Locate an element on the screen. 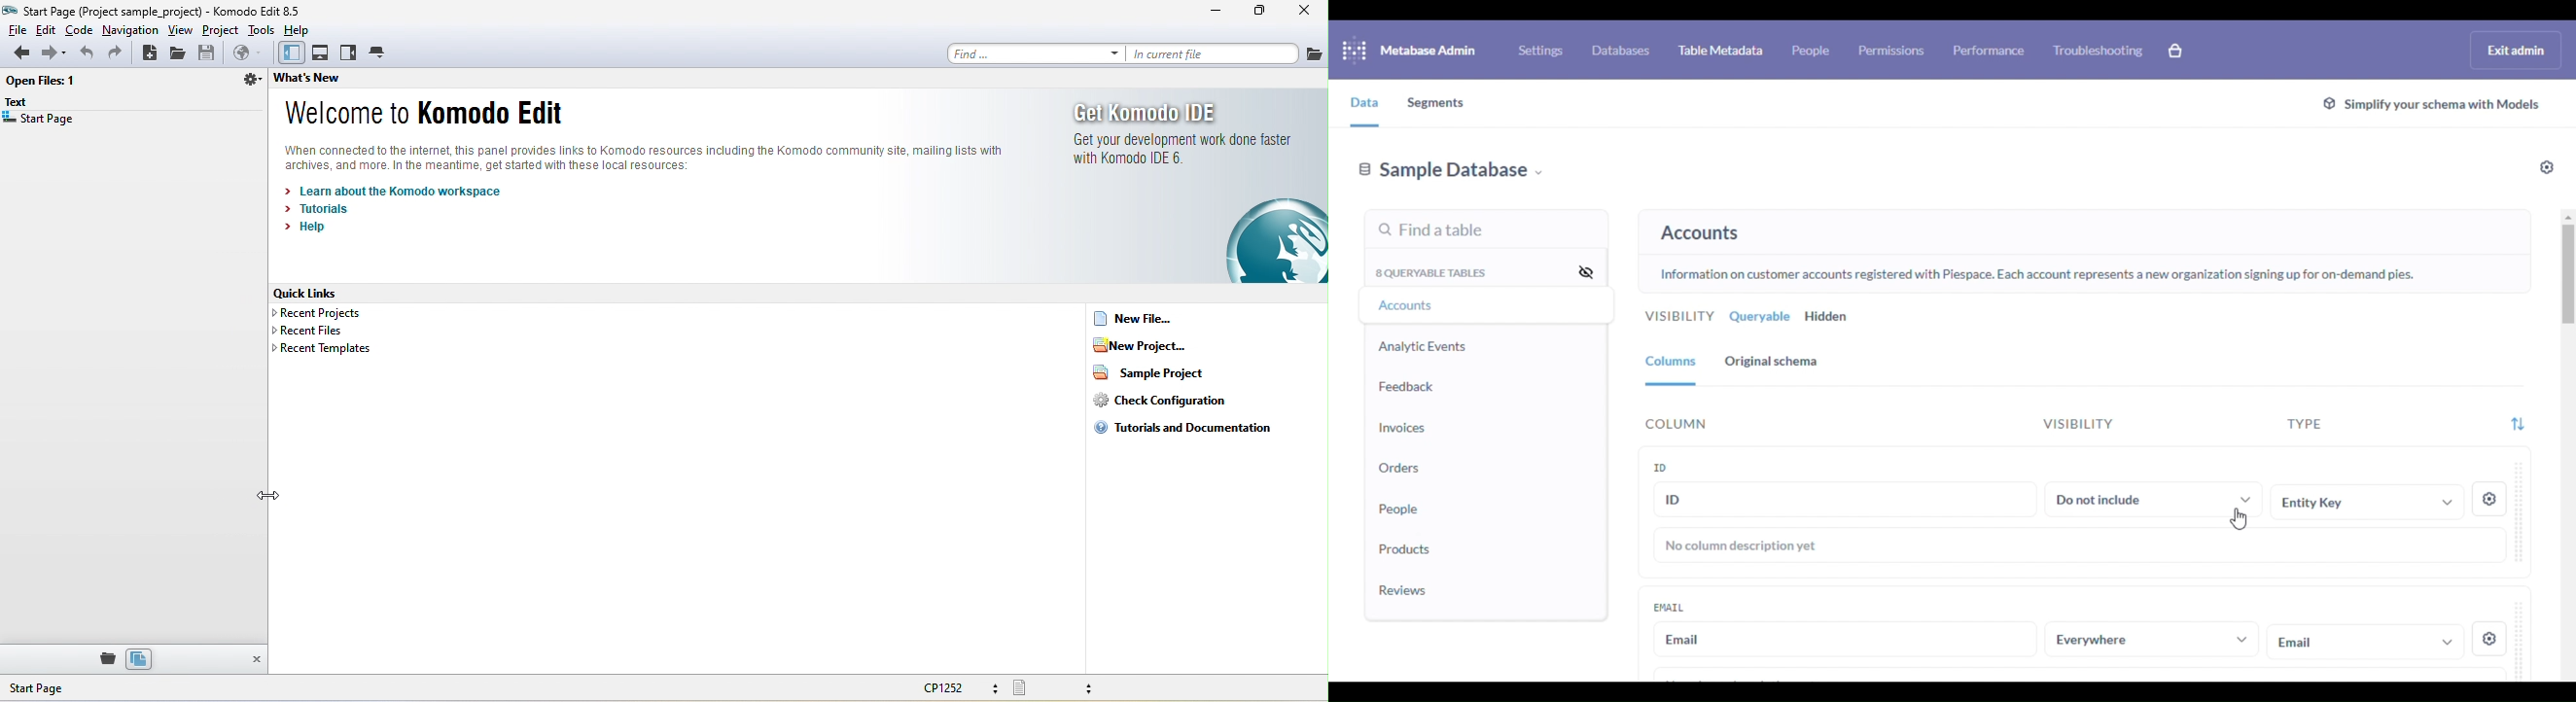 The image size is (2576, 728). products is located at coordinates (1406, 549).